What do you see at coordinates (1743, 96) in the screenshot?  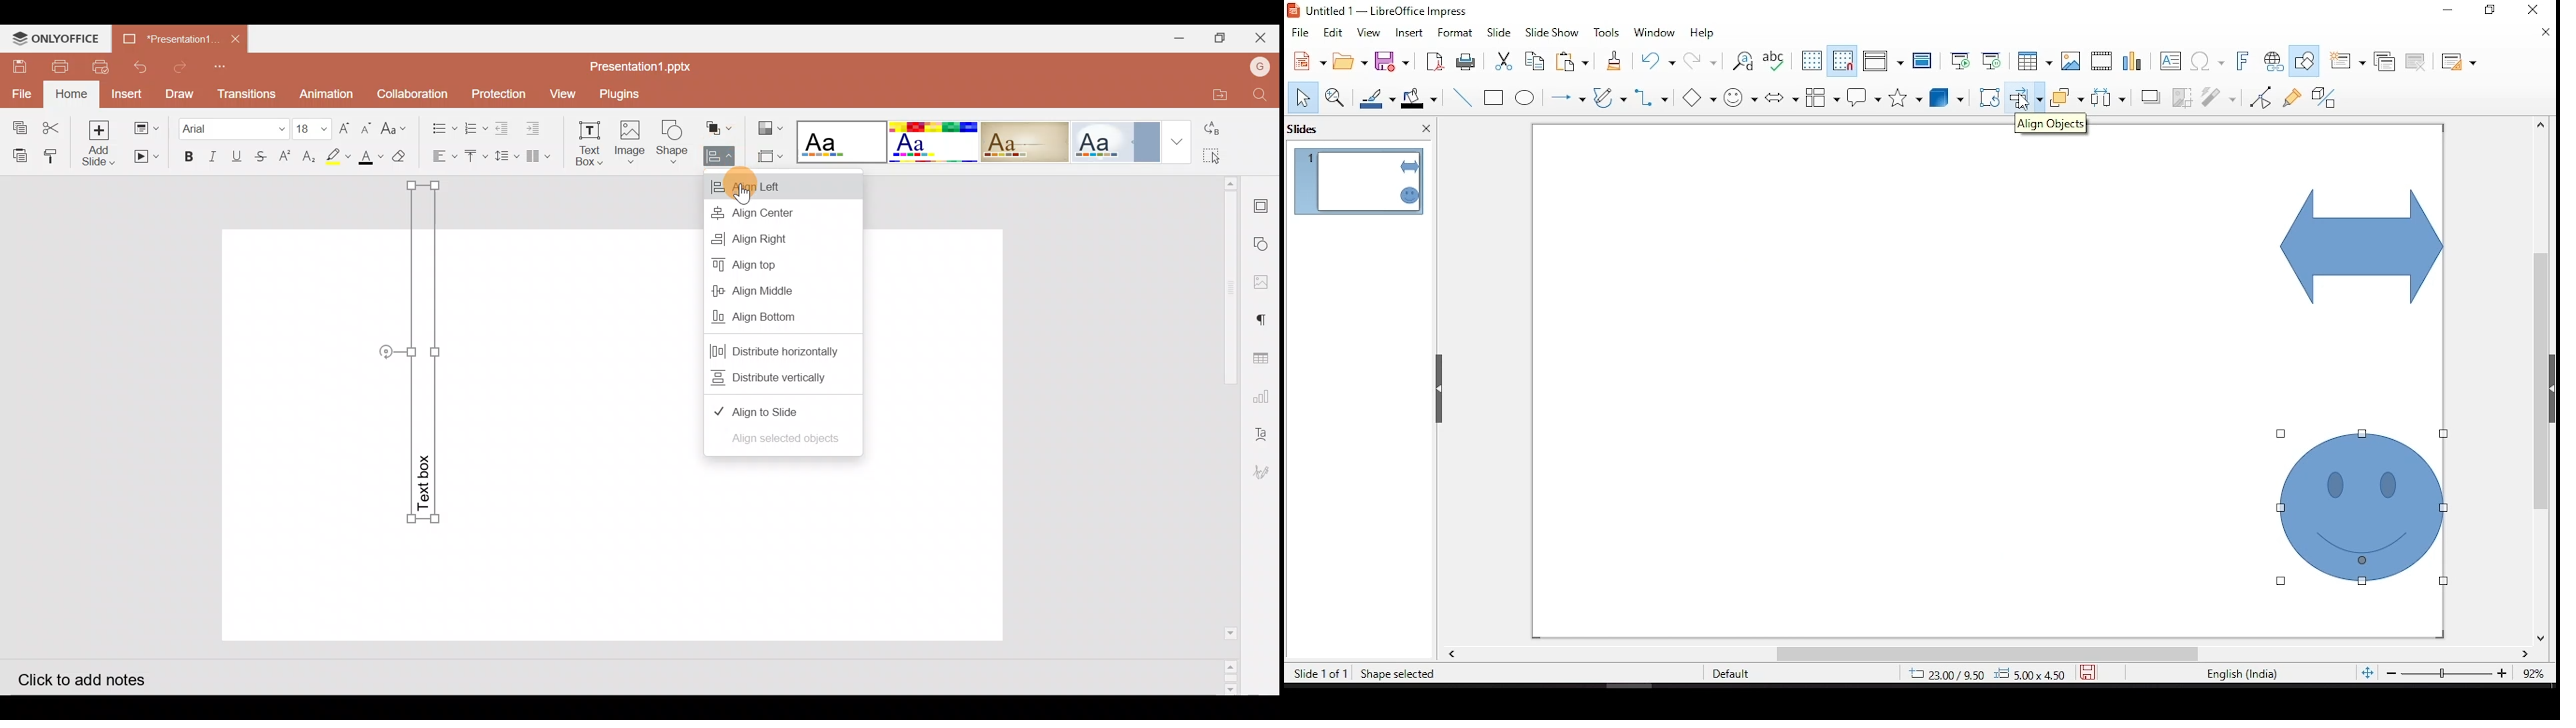 I see `symbol shapes` at bounding box center [1743, 96].